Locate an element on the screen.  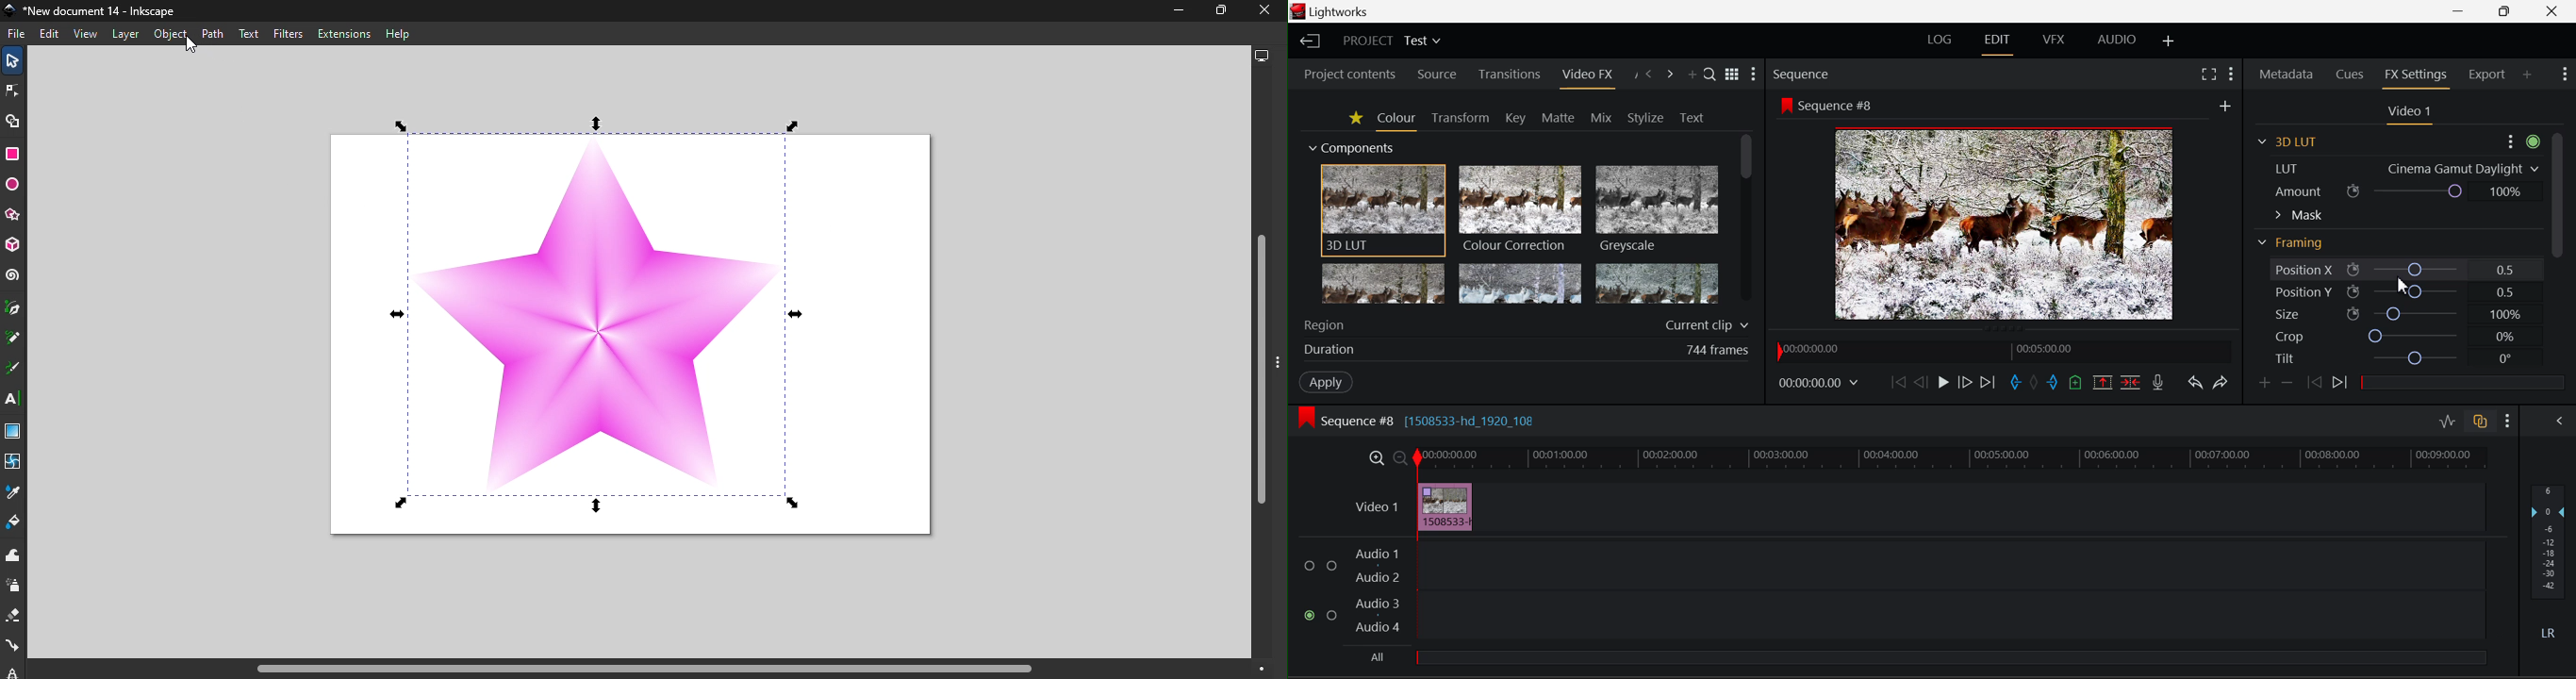
Toggle list and title view is located at coordinates (1731, 72).